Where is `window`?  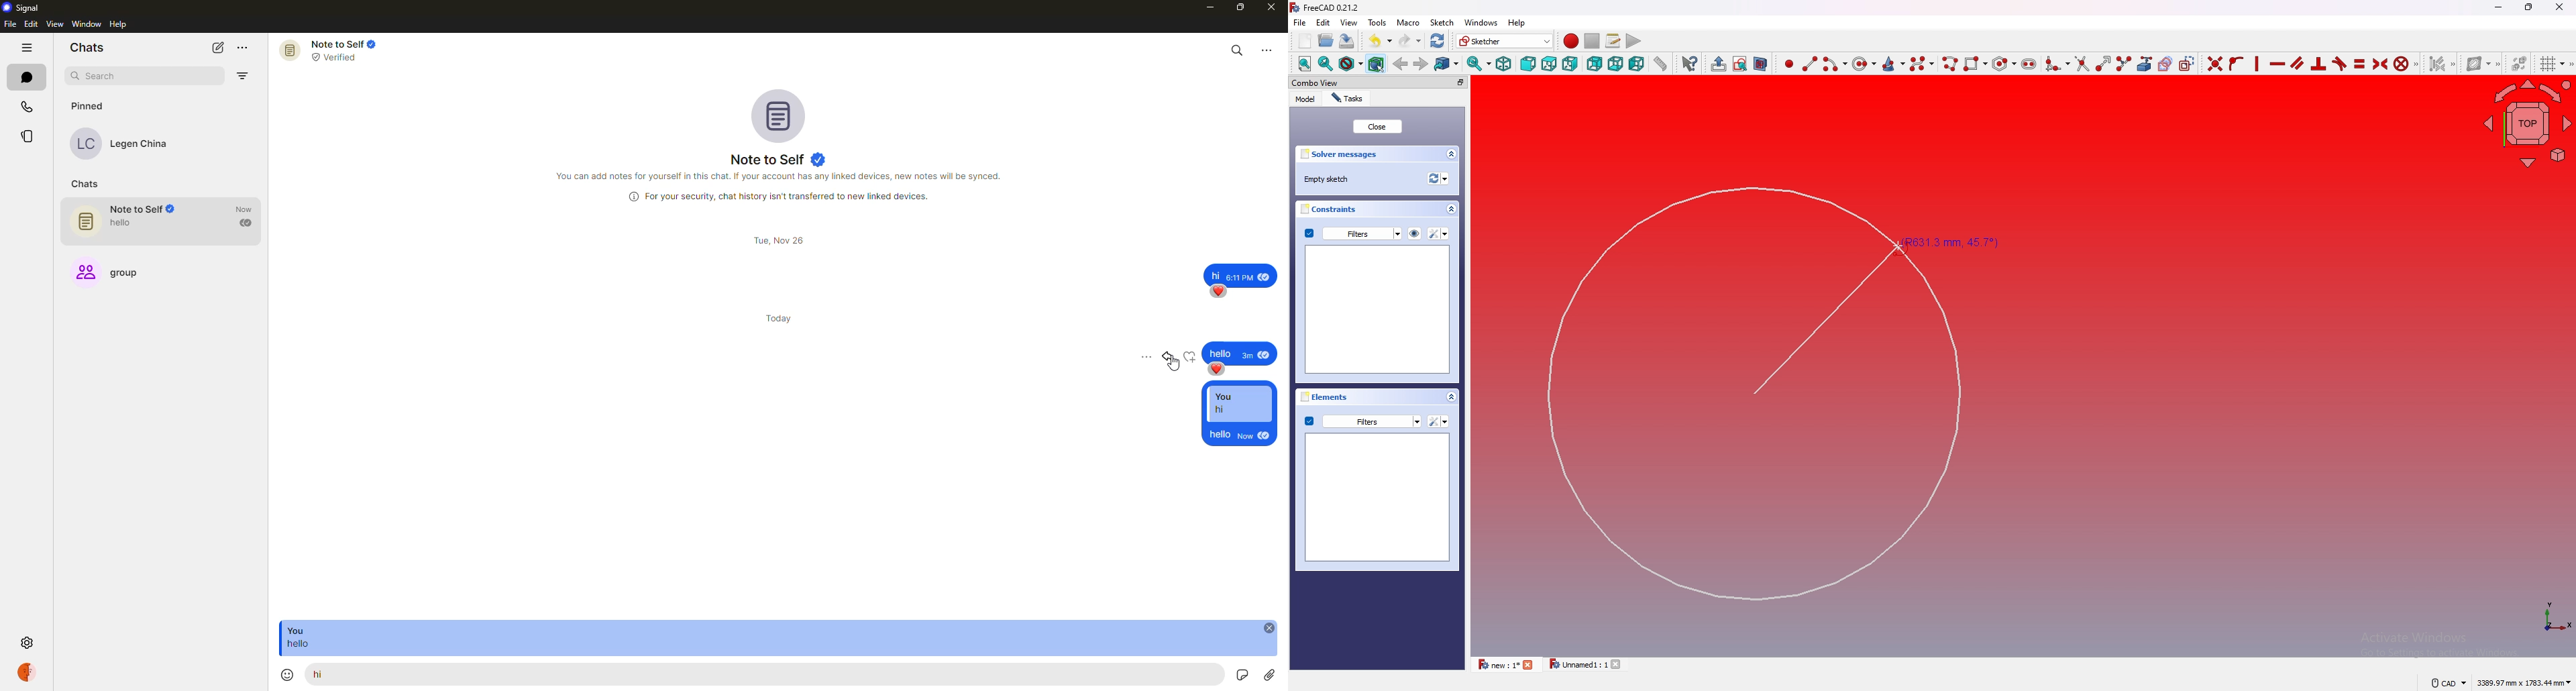
window is located at coordinates (86, 24).